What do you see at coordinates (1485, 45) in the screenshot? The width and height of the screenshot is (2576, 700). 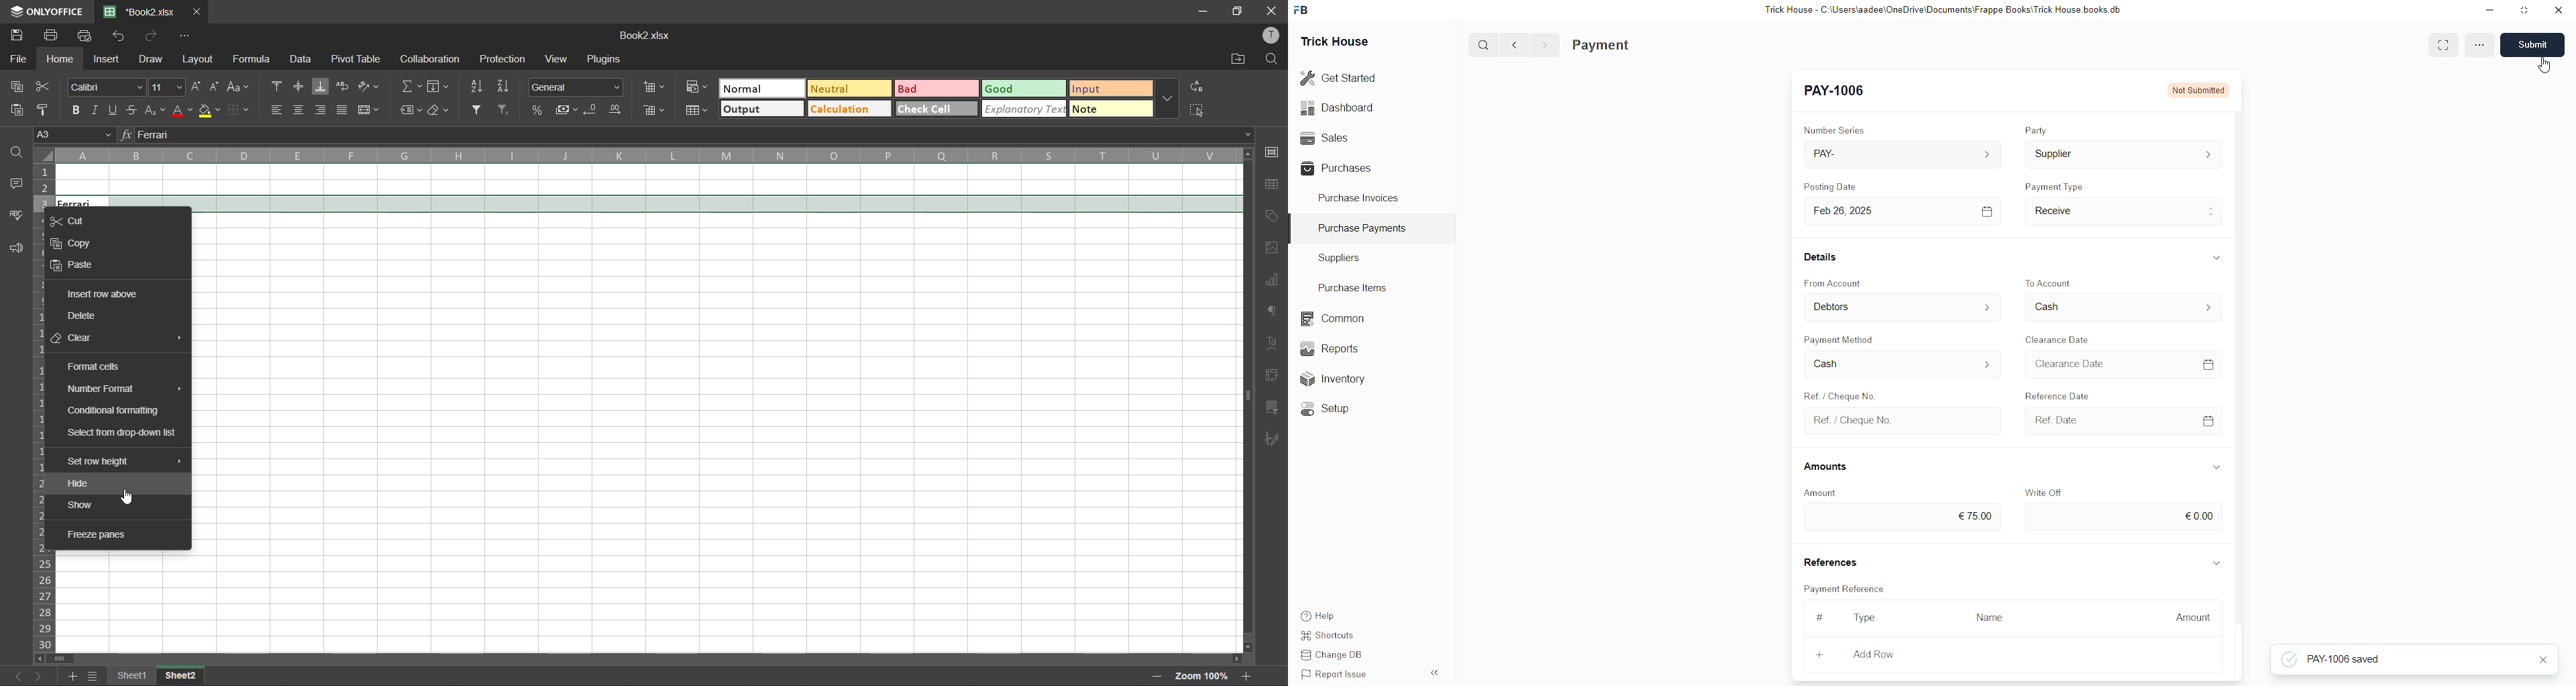 I see `search` at bounding box center [1485, 45].